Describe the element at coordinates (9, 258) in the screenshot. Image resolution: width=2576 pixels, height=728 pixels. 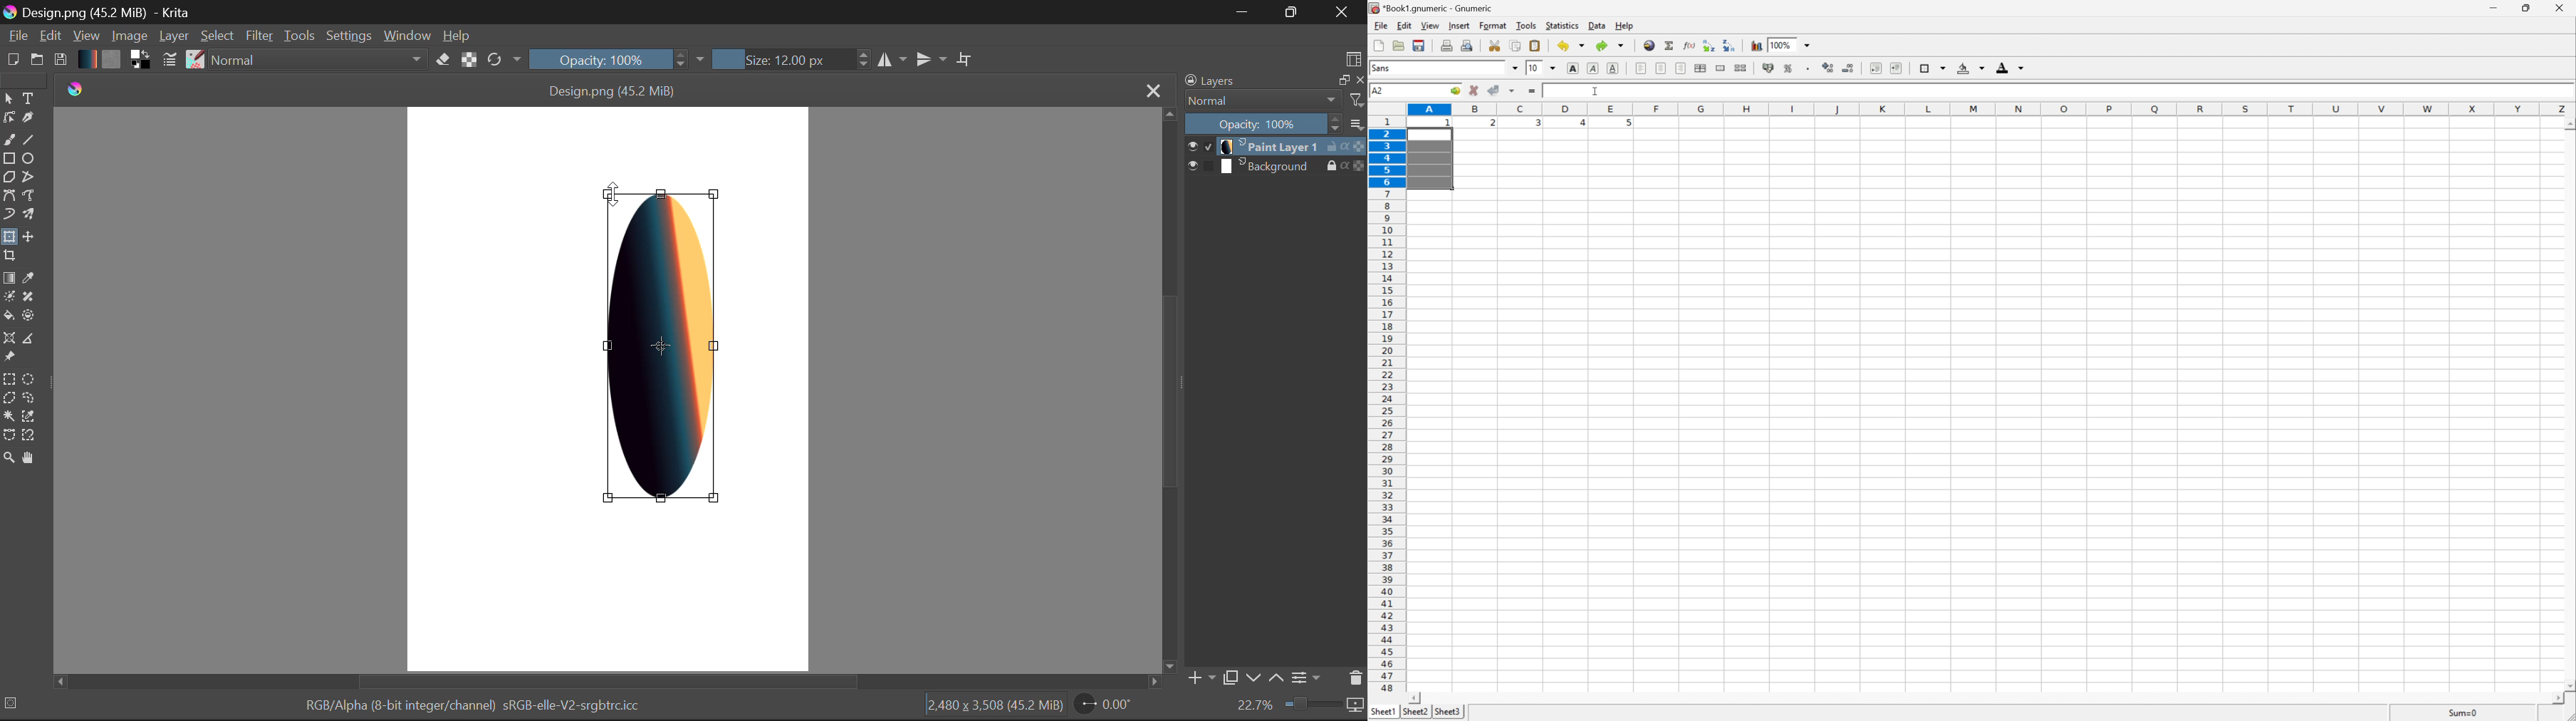
I see `Crop` at that location.